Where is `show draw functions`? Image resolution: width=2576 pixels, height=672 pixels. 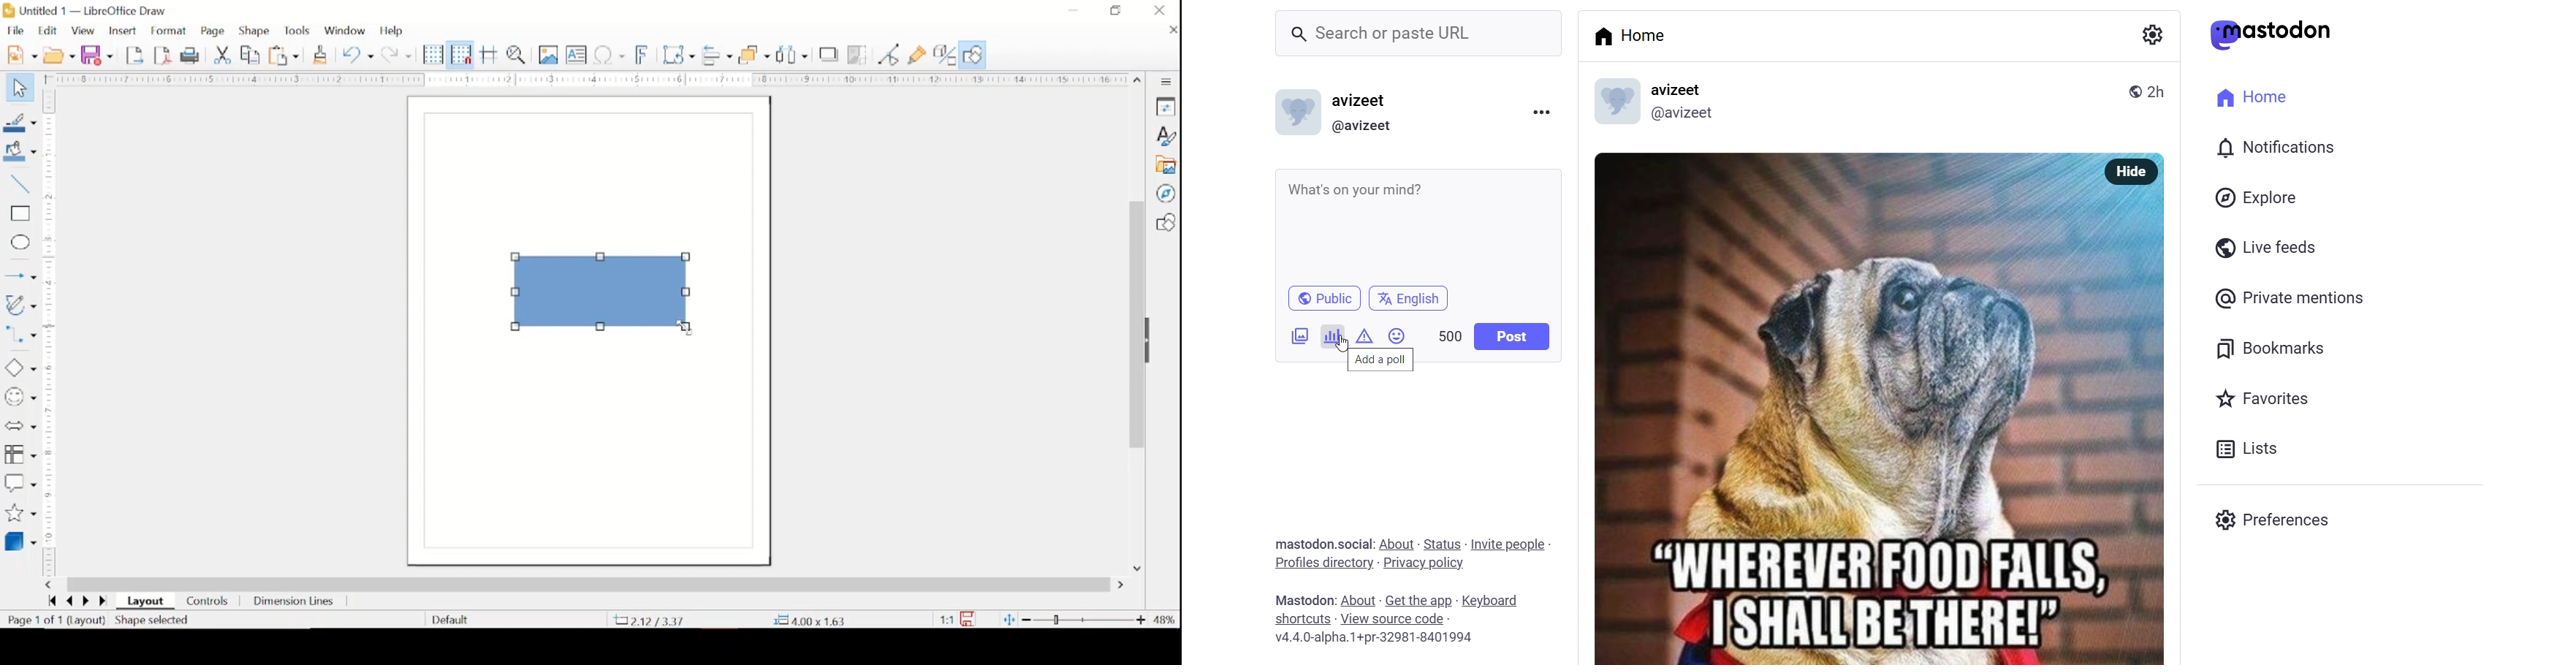
show draw functions is located at coordinates (918, 55).